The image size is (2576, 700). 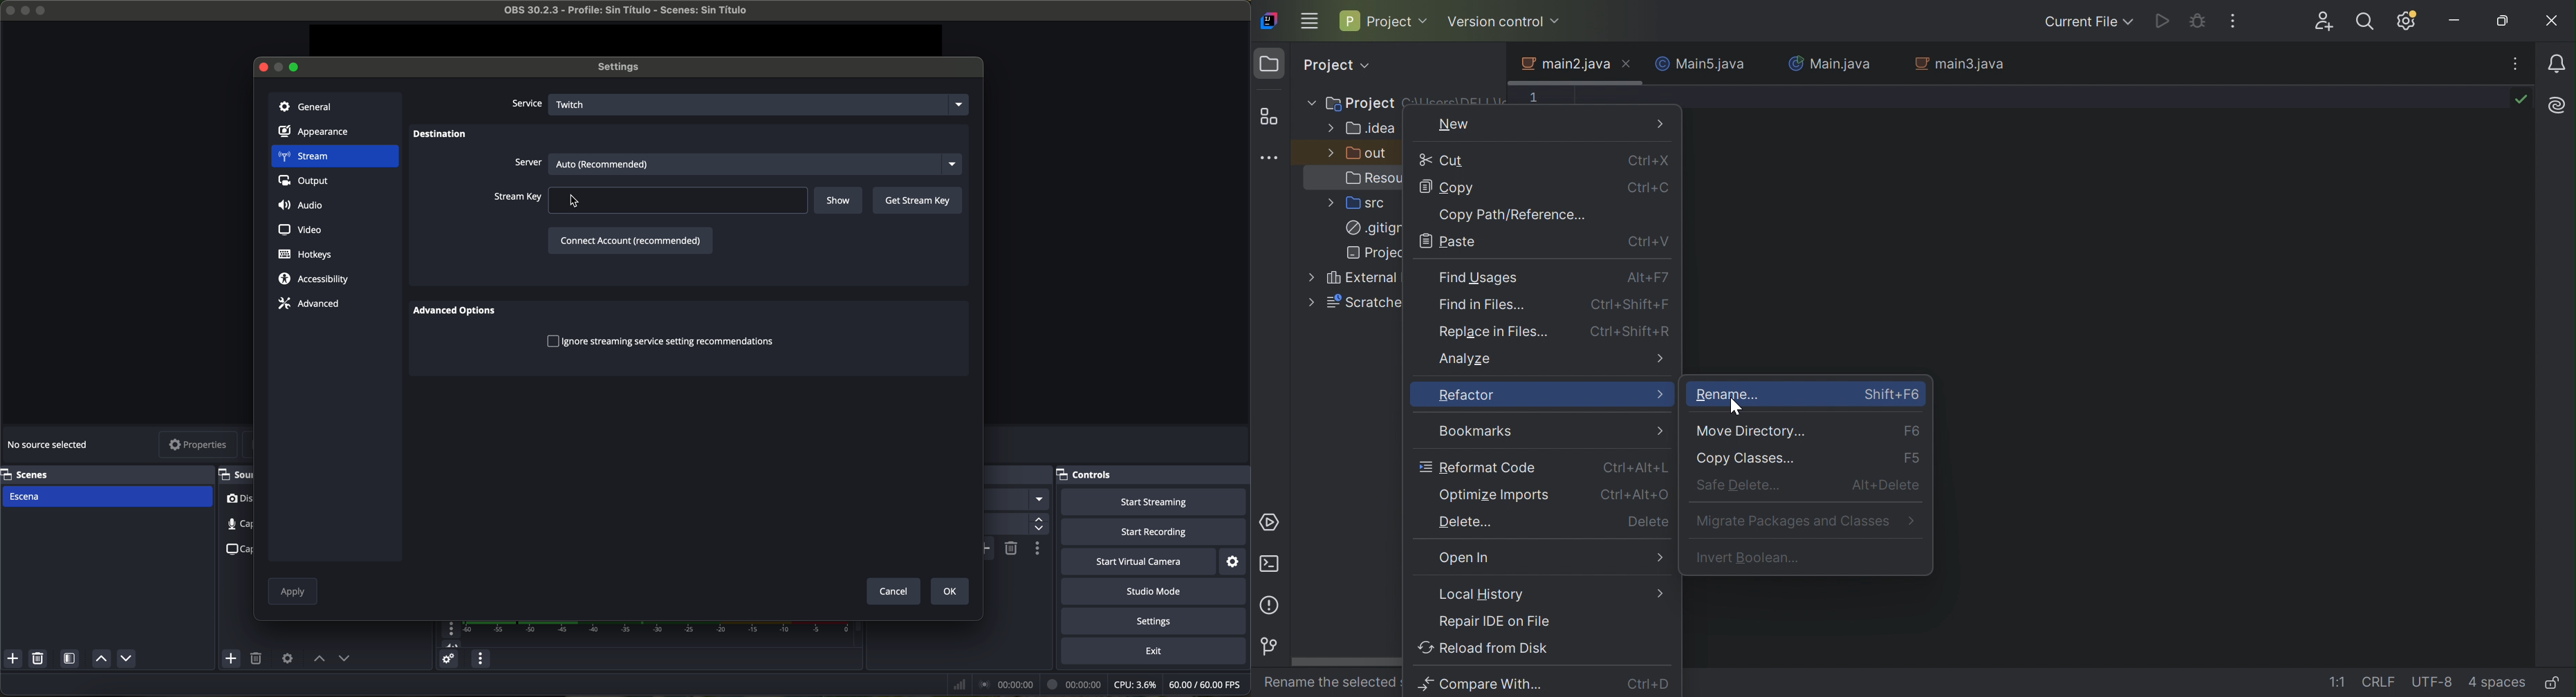 I want to click on minimize OBS Studio, so click(x=27, y=9).